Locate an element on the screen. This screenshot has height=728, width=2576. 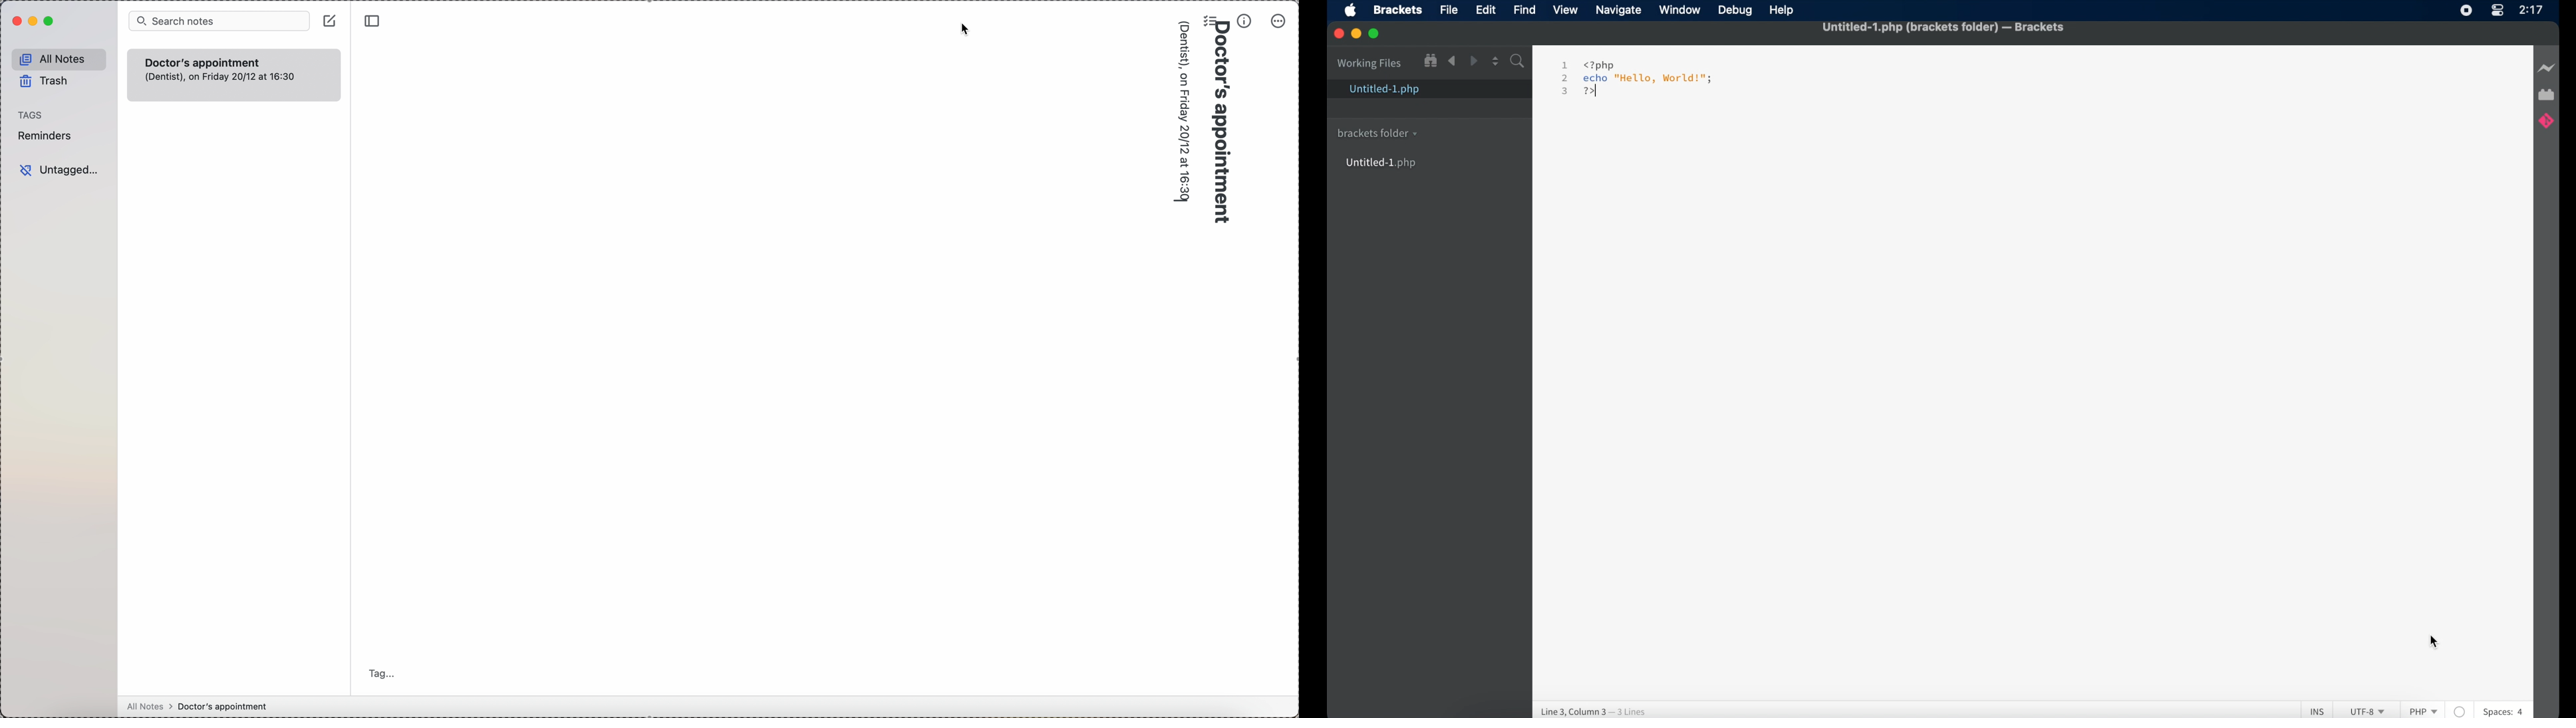
tags is located at coordinates (29, 115).